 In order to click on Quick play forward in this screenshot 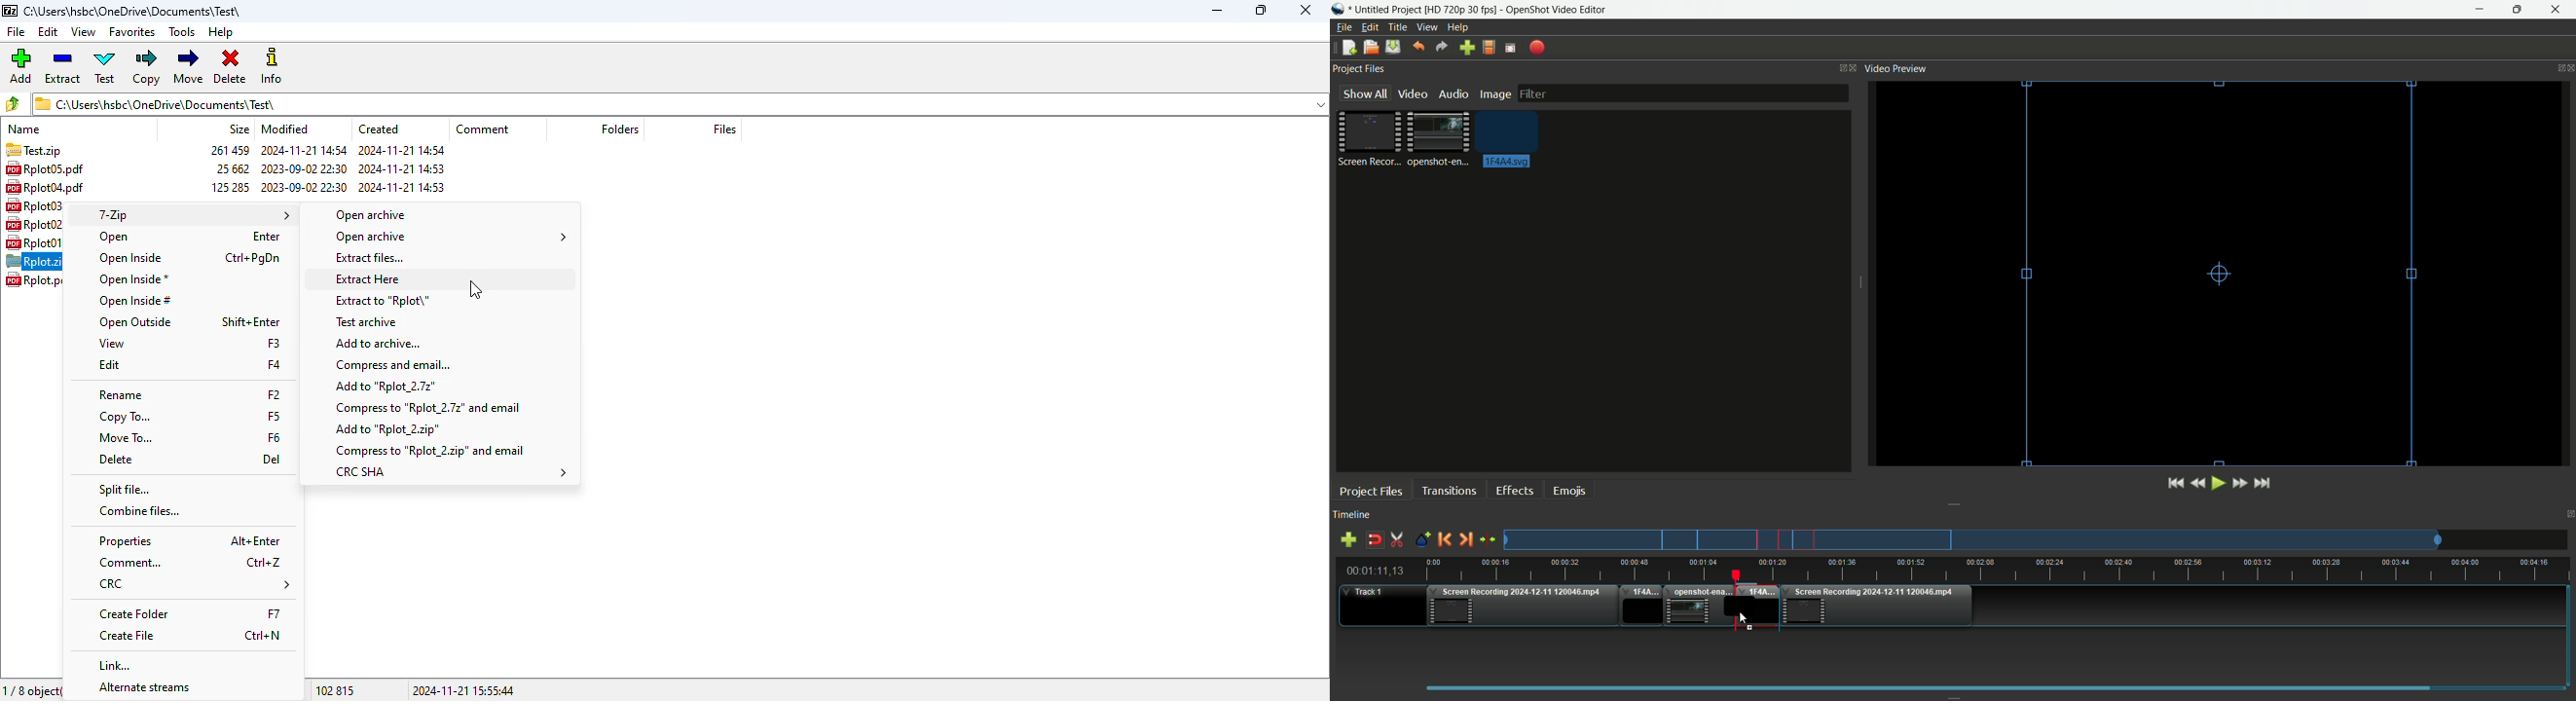, I will do `click(2239, 483)`.